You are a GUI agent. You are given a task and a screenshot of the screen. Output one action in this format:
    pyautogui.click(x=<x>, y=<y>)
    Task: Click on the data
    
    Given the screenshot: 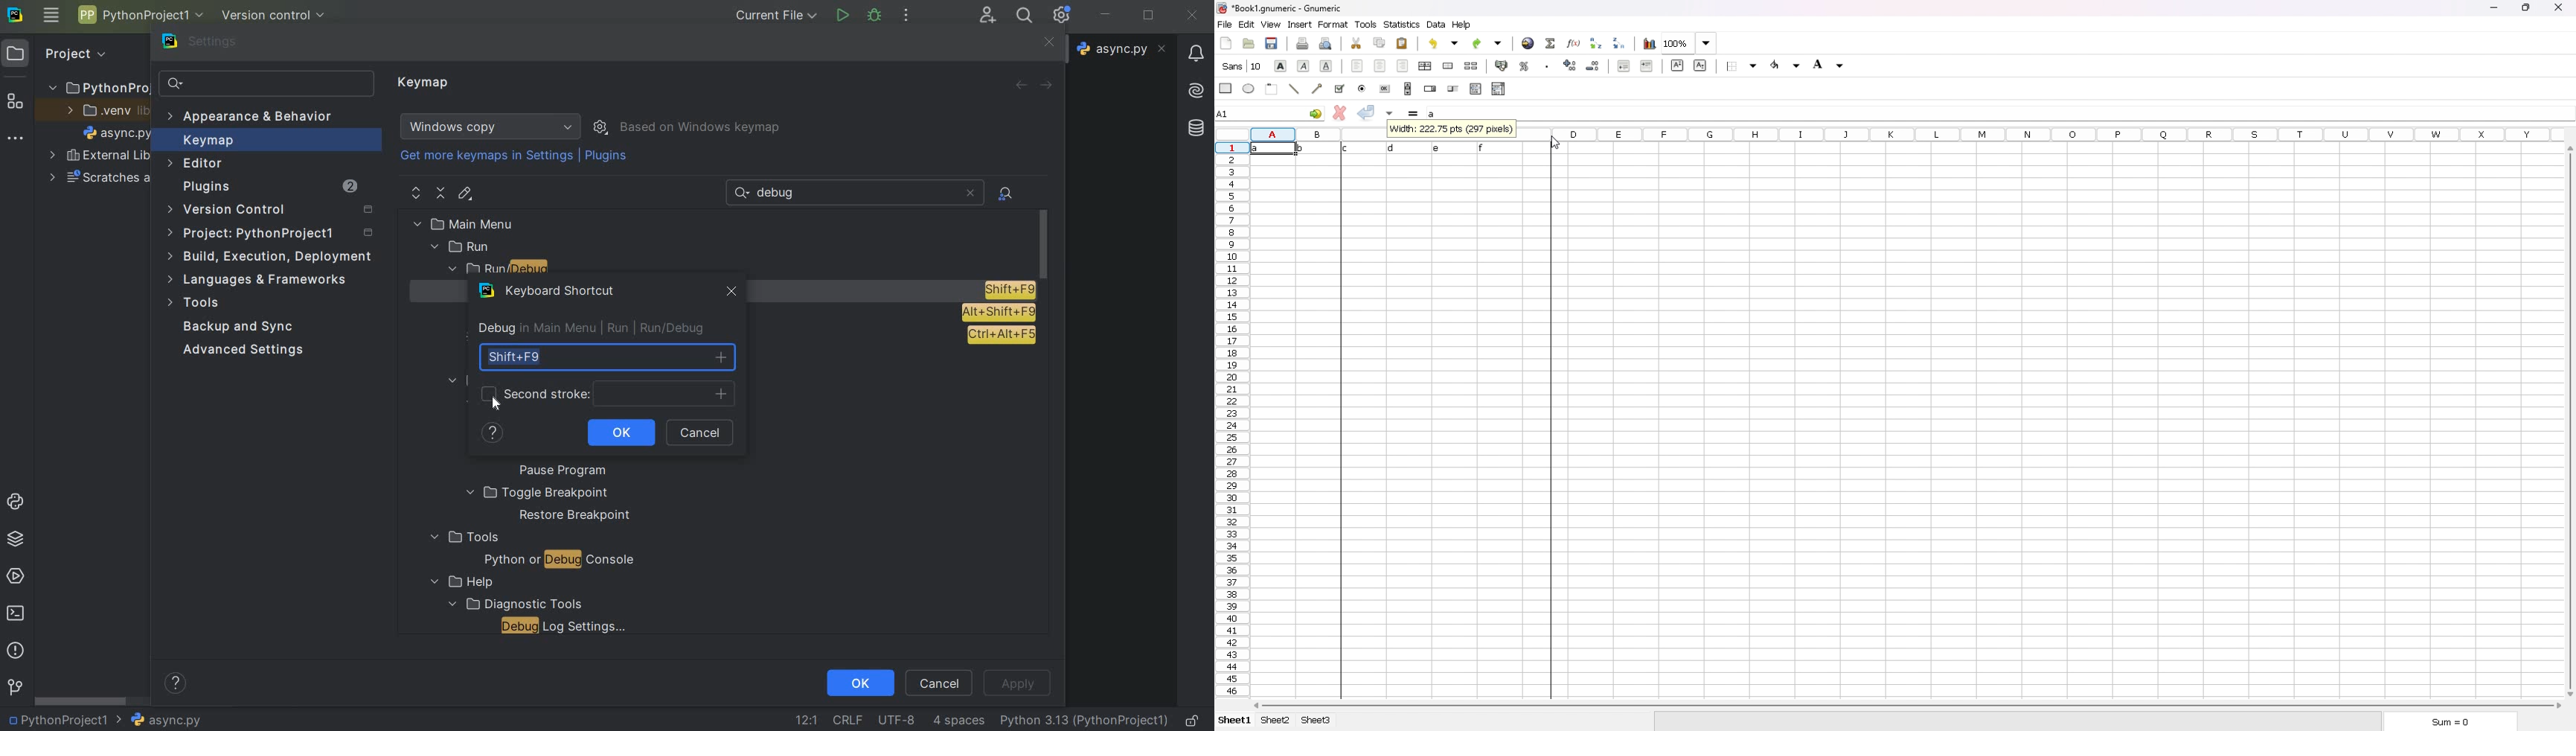 What is the action you would take?
    pyautogui.click(x=1436, y=25)
    